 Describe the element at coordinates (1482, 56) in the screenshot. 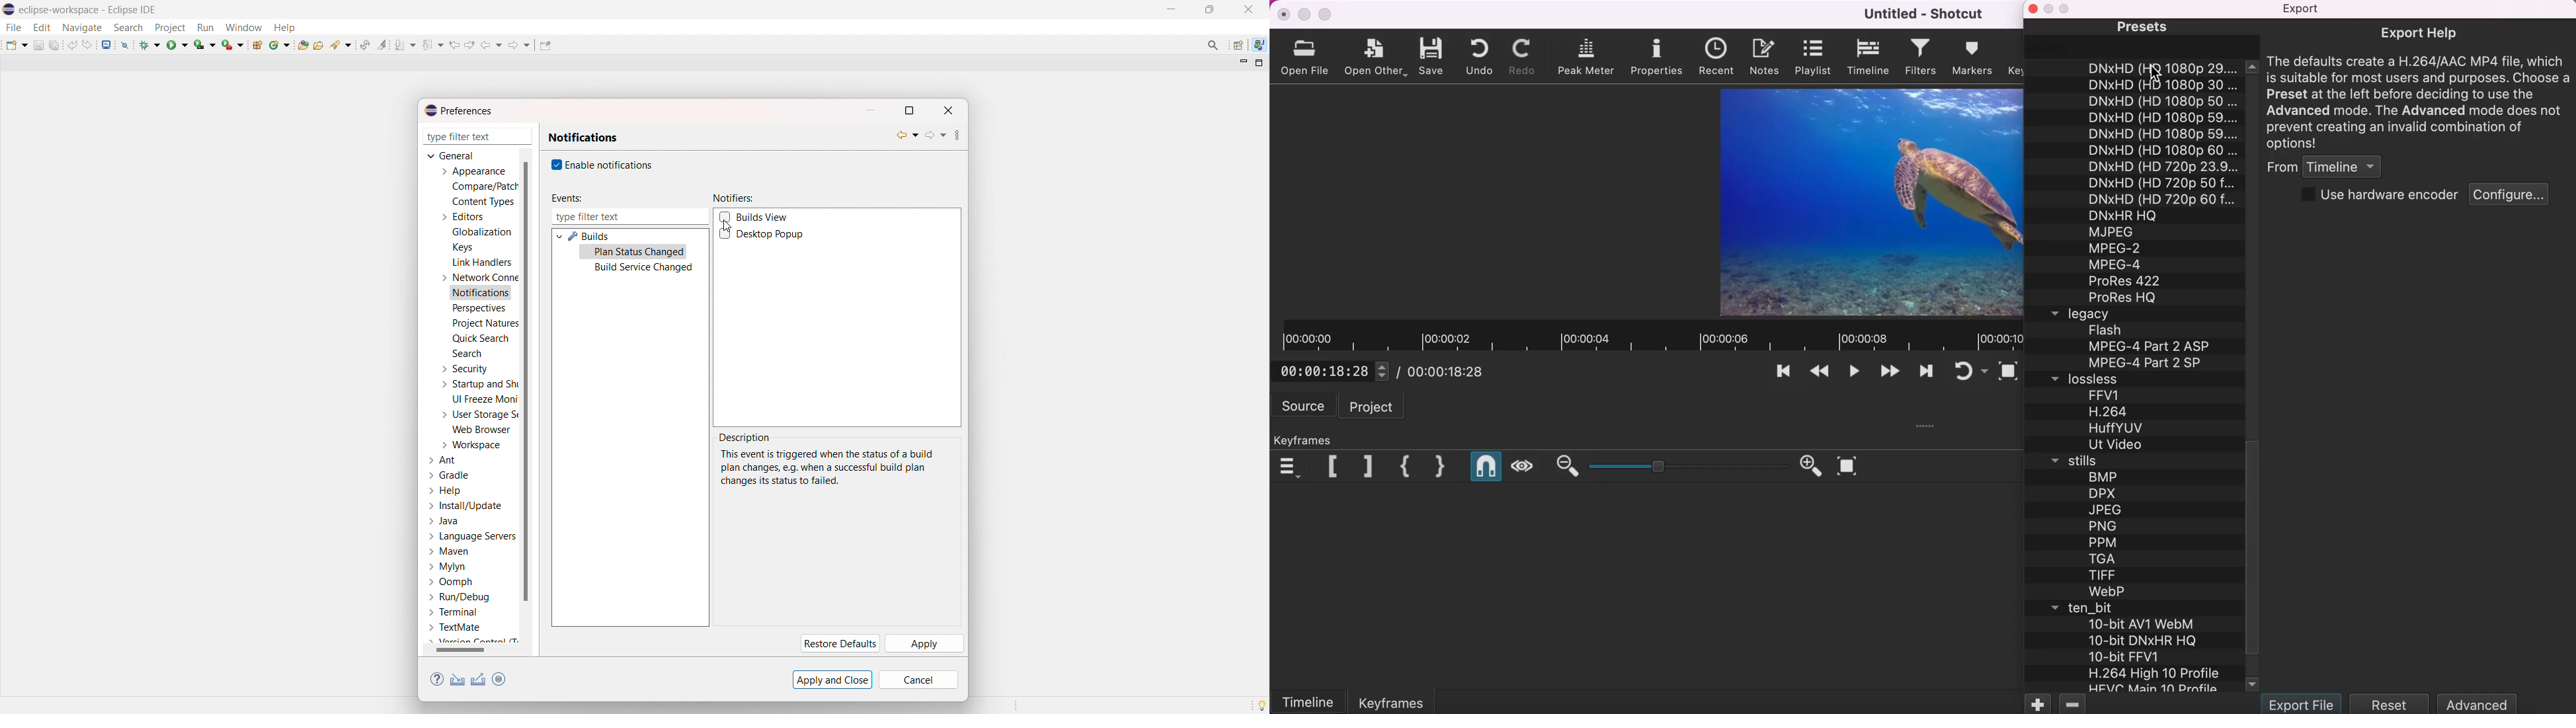

I see `undo` at that location.